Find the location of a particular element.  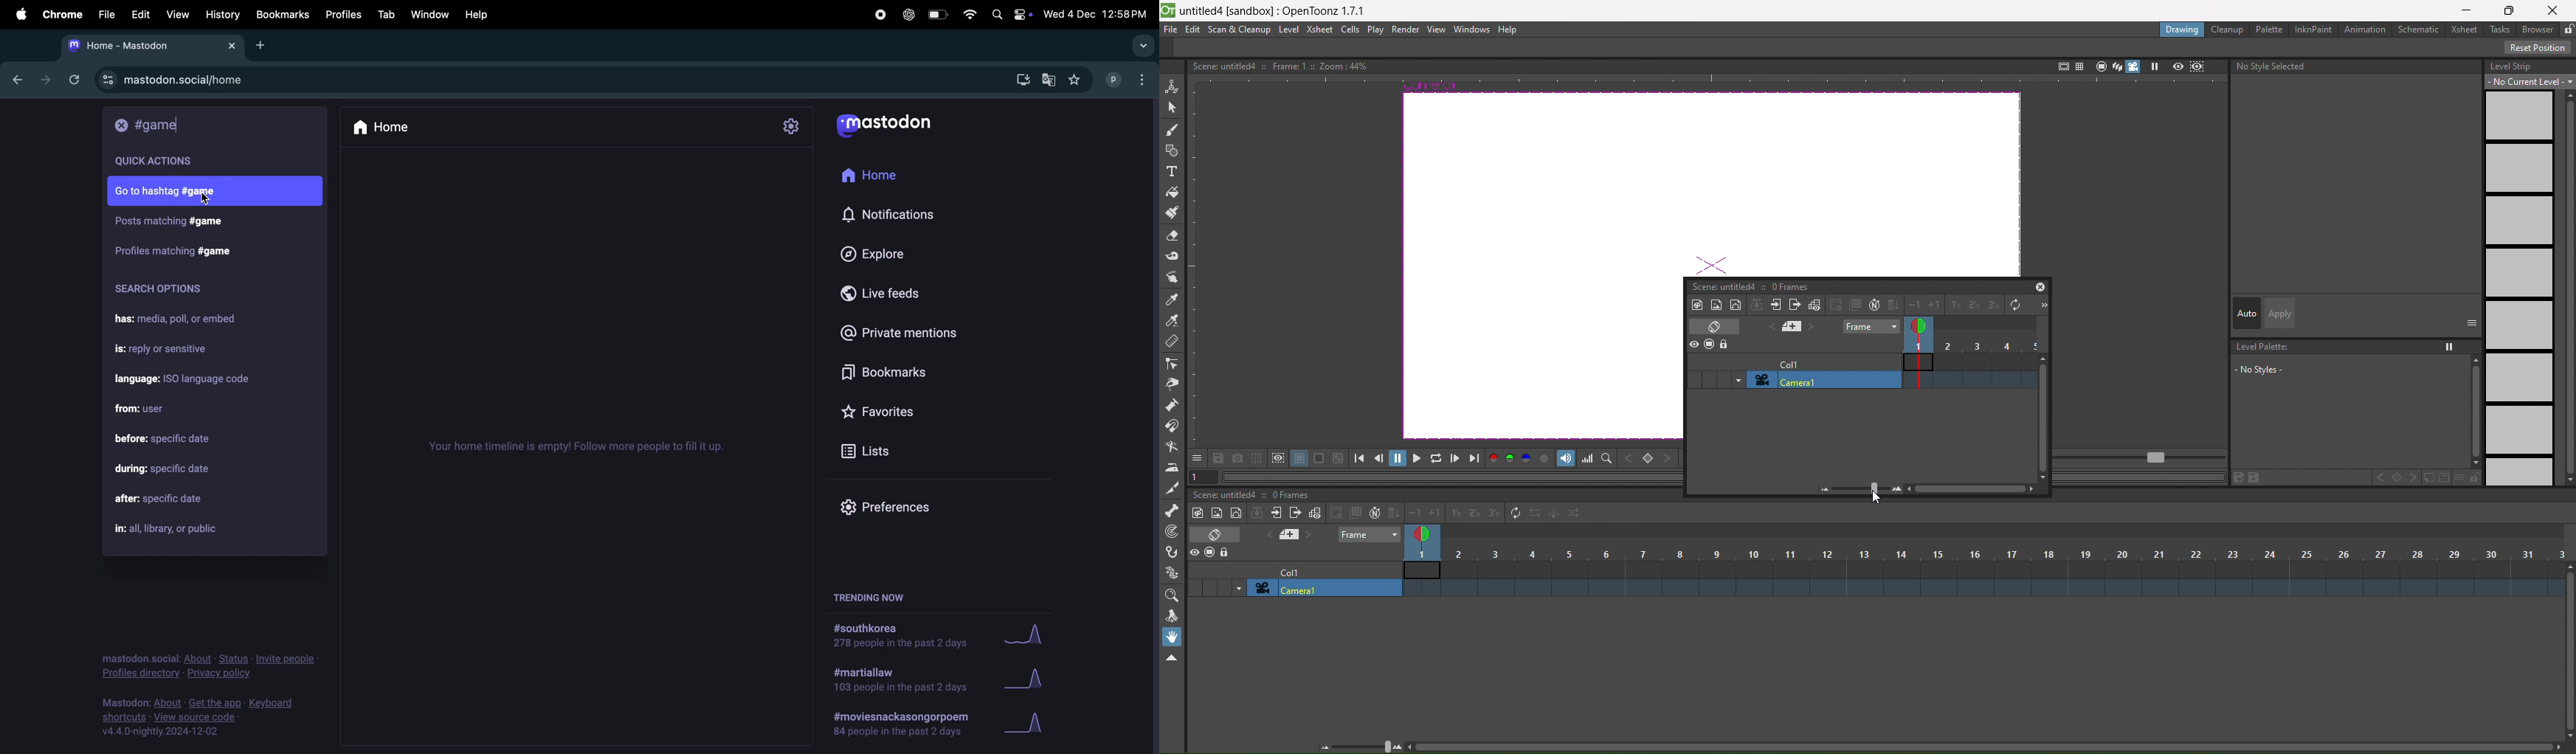

#martial law is located at coordinates (900, 682).